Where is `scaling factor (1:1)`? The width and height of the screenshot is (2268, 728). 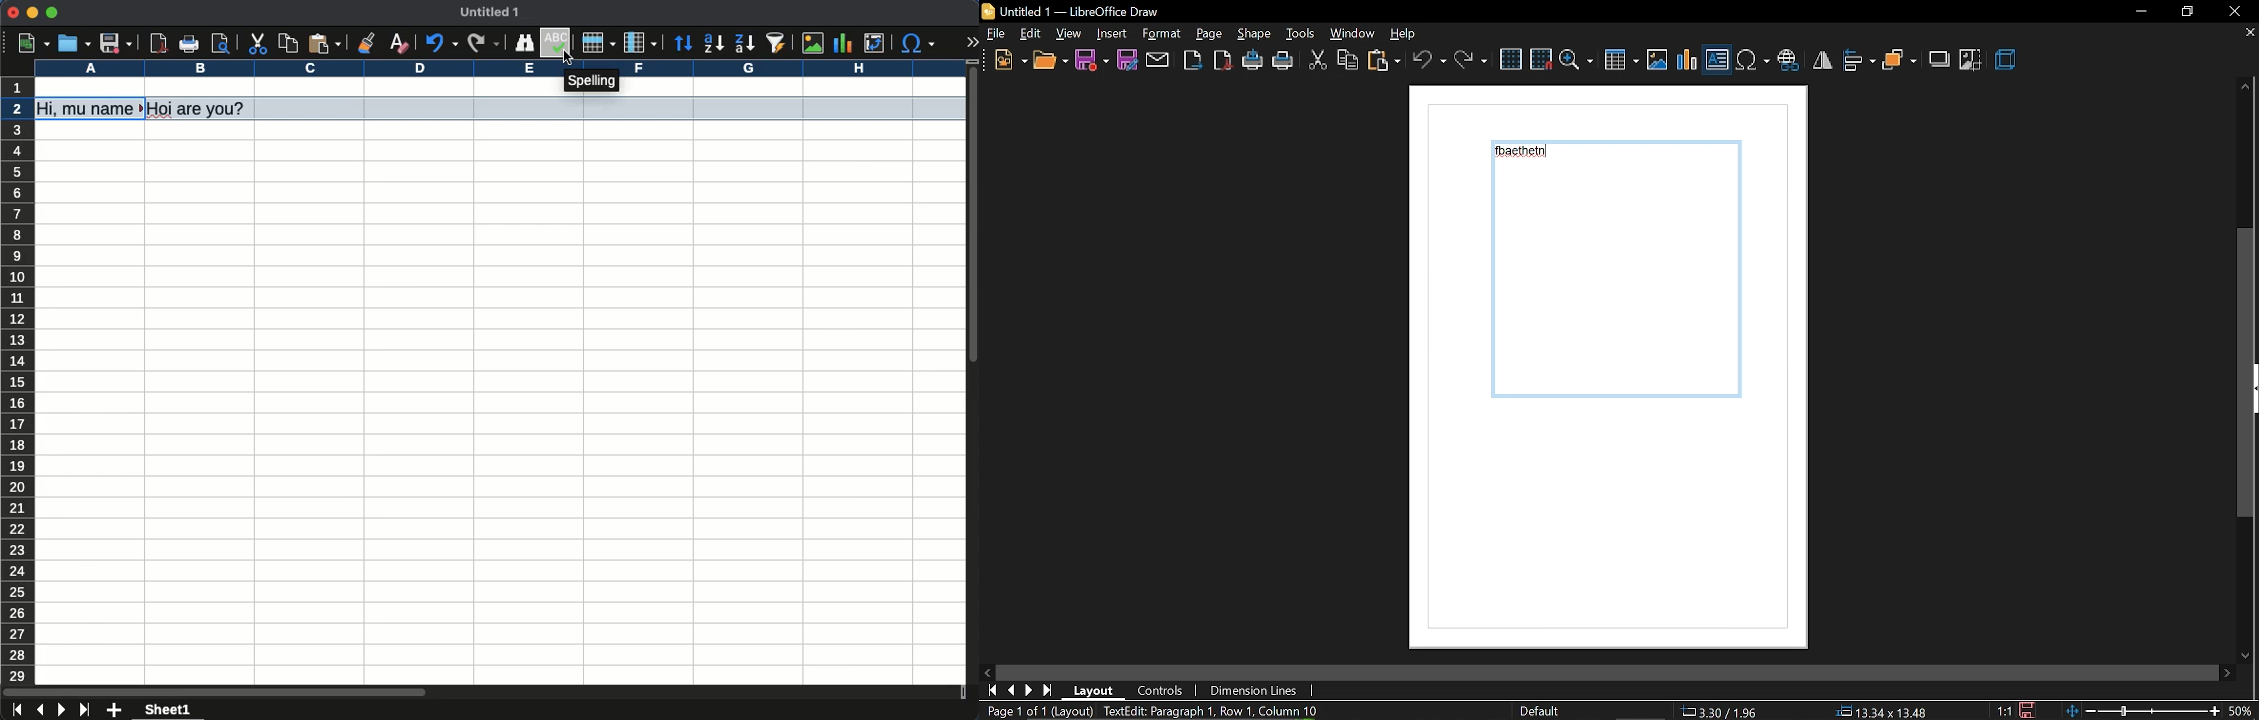 scaling factor (1:1) is located at coordinates (2004, 709).